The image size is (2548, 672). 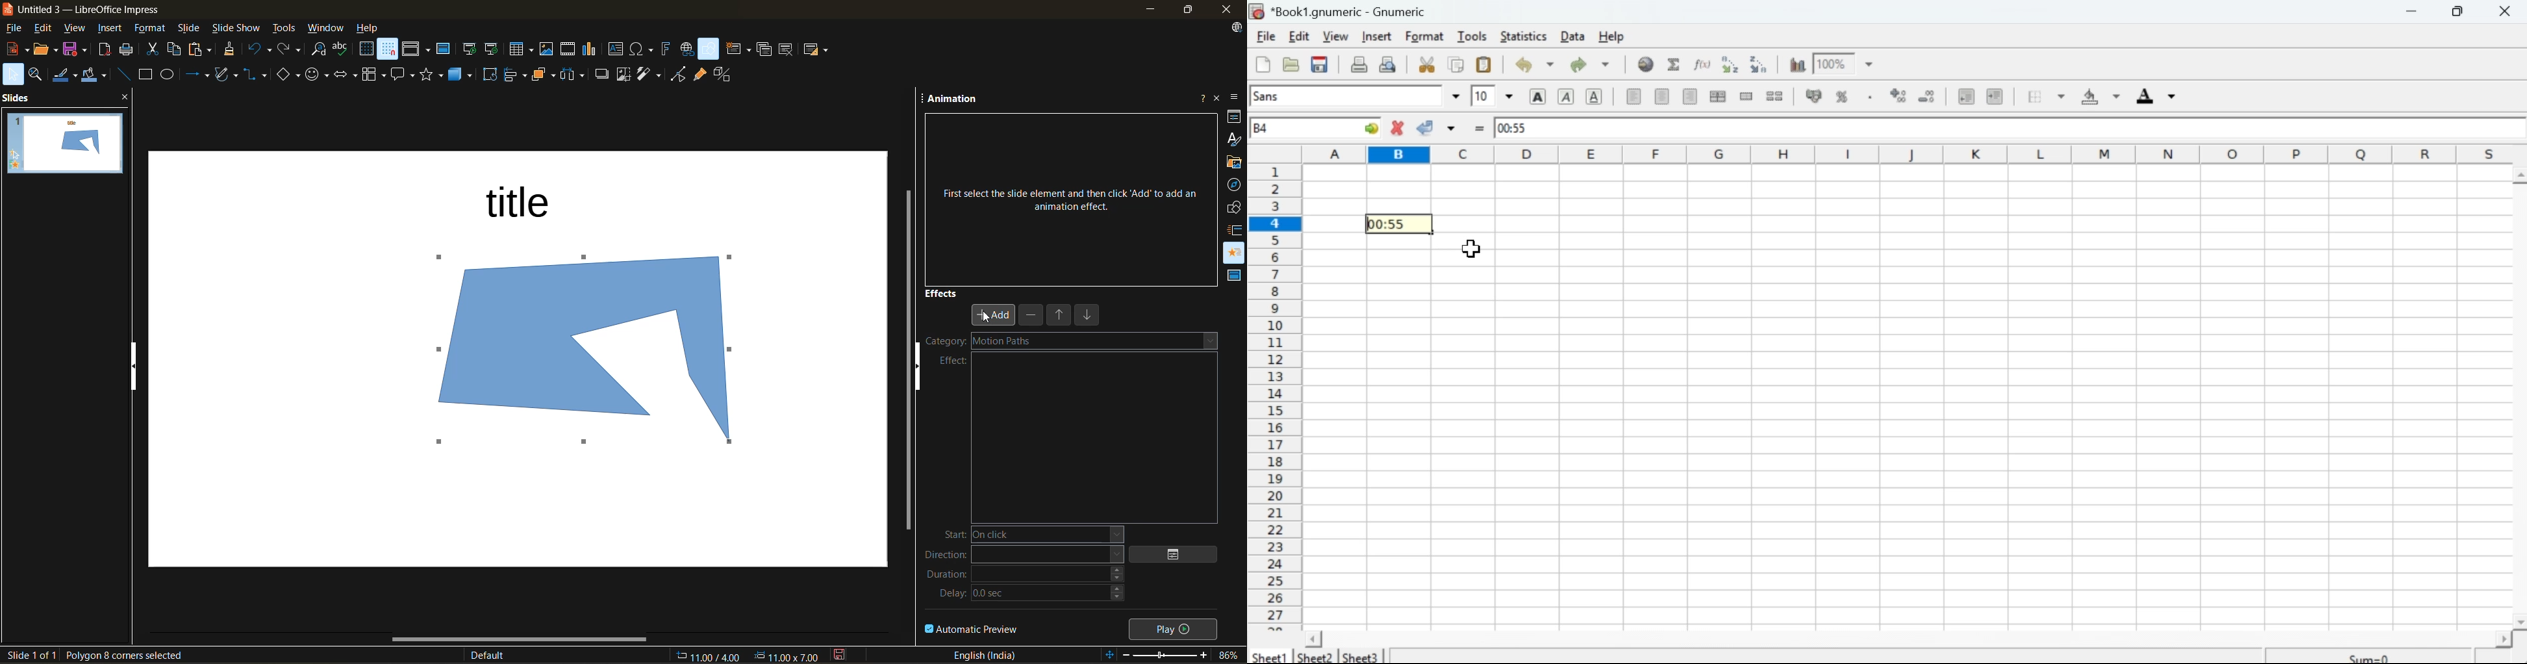 What do you see at coordinates (2370, 655) in the screenshot?
I see `Sum` at bounding box center [2370, 655].